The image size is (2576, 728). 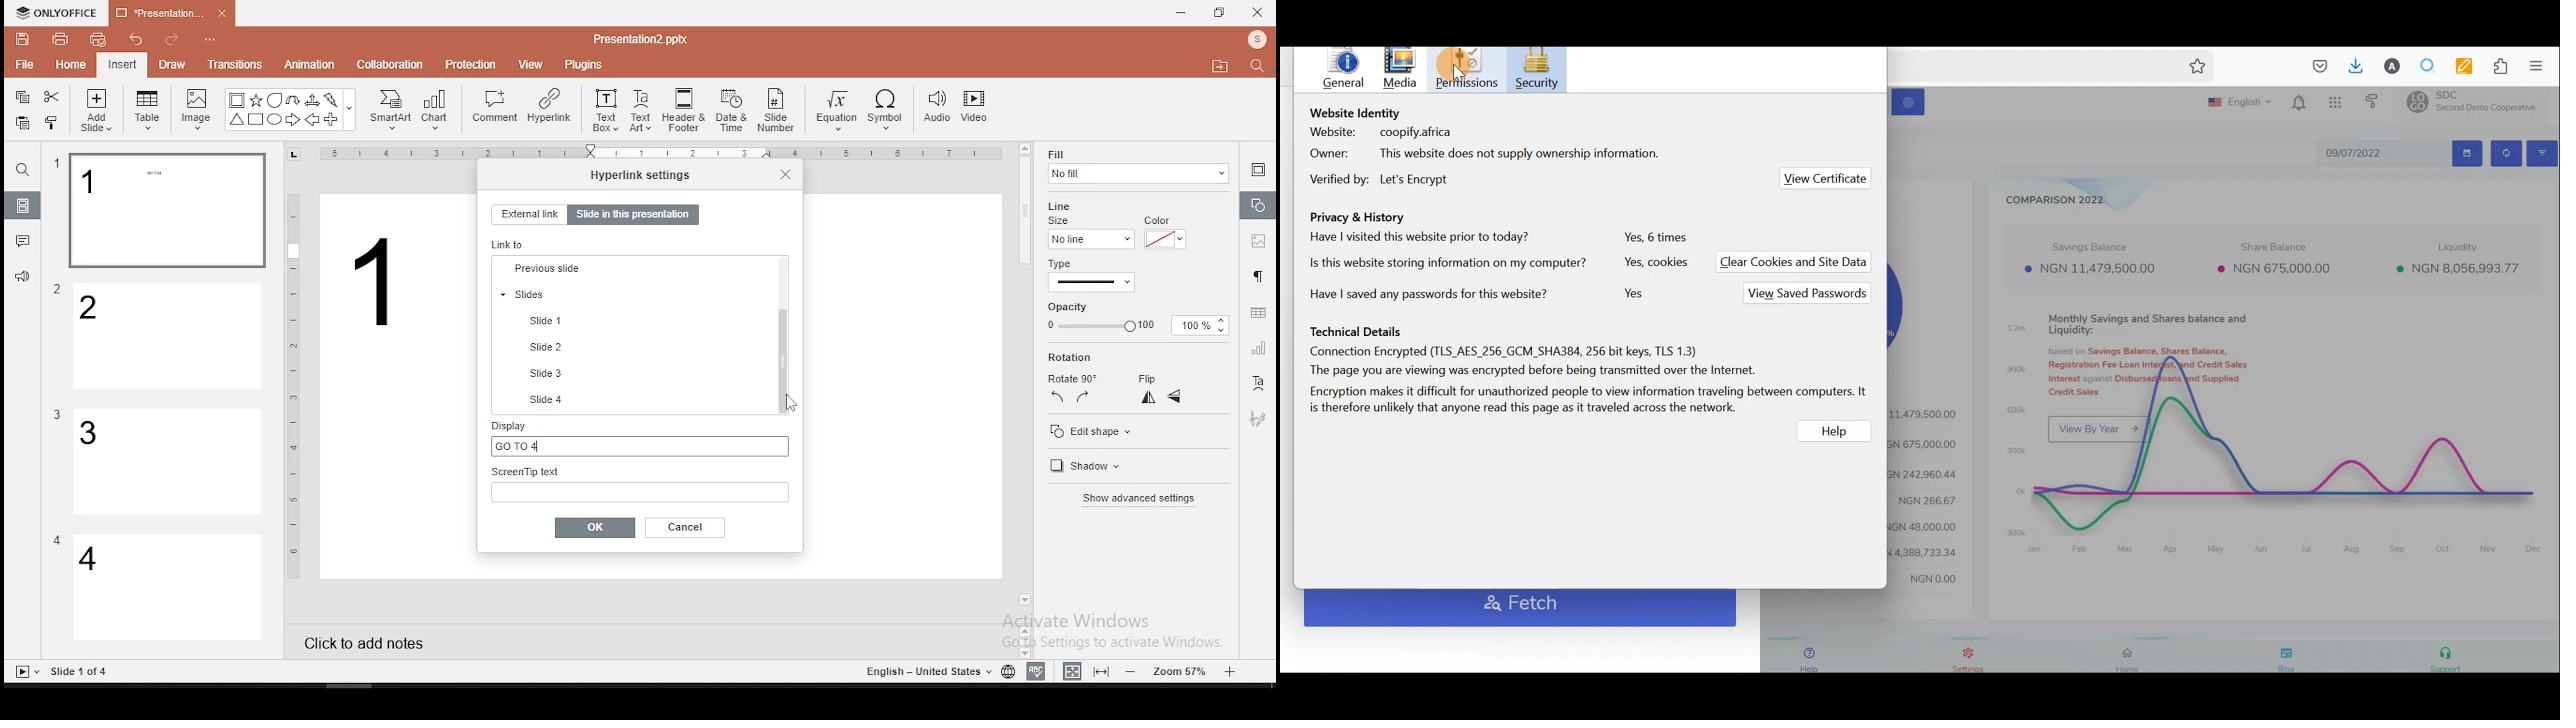 I want to click on line type, so click(x=1090, y=276).